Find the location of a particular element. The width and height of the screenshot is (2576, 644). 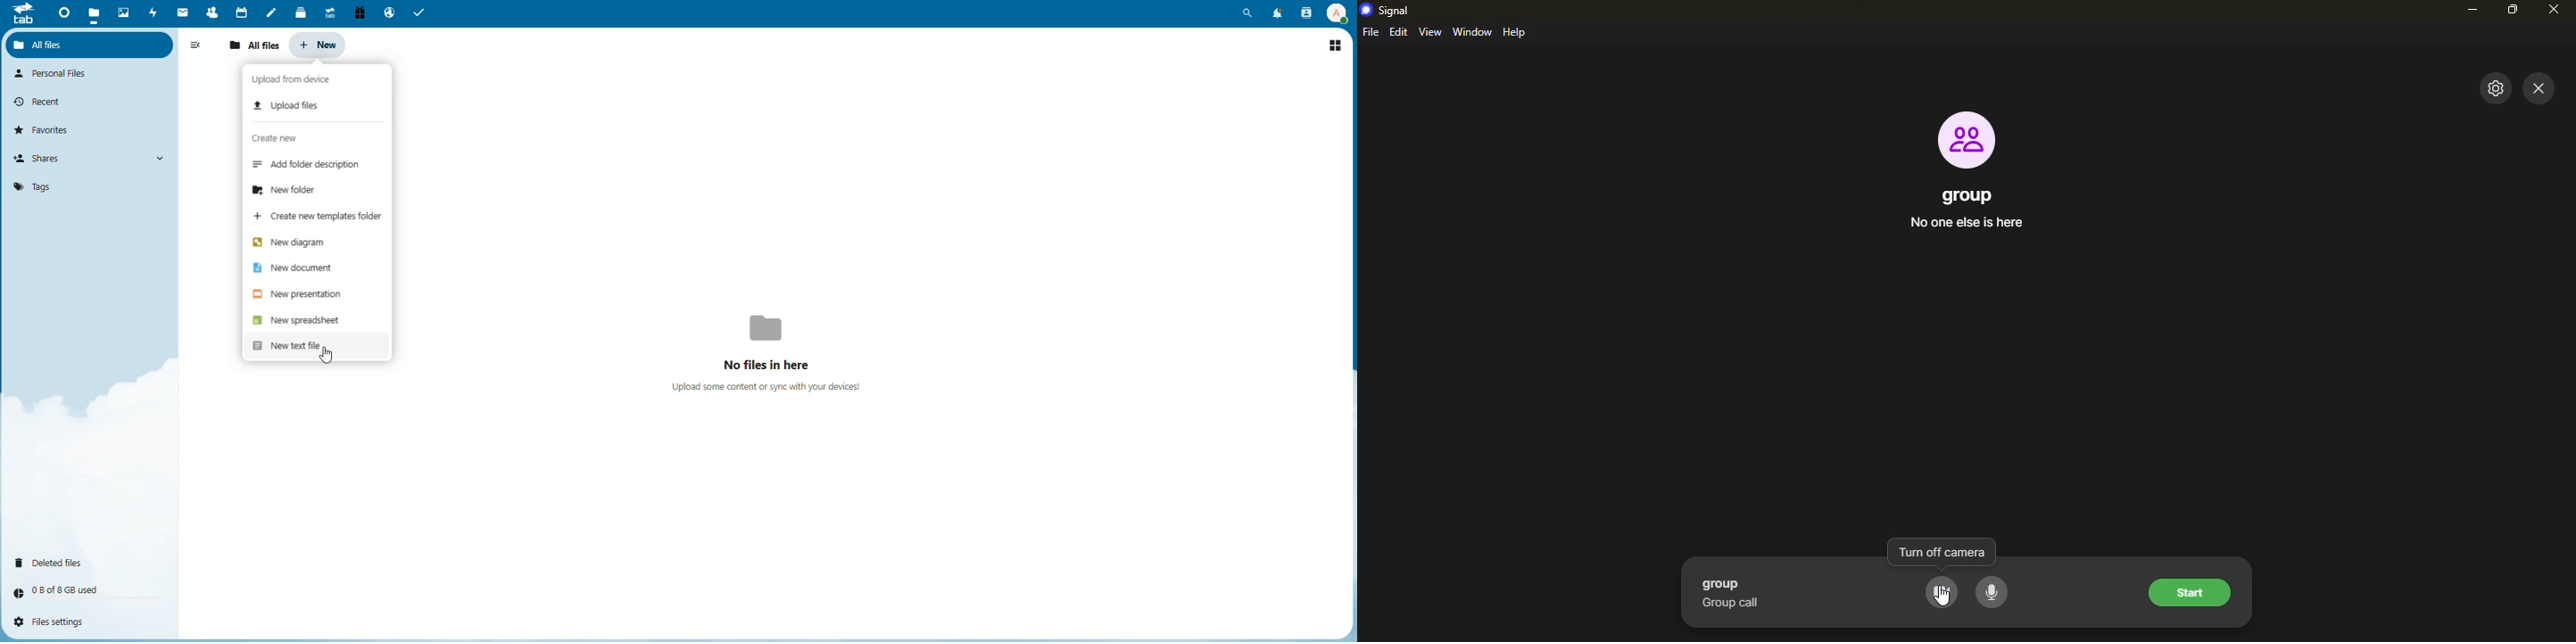

diagram is located at coordinates (290, 240).